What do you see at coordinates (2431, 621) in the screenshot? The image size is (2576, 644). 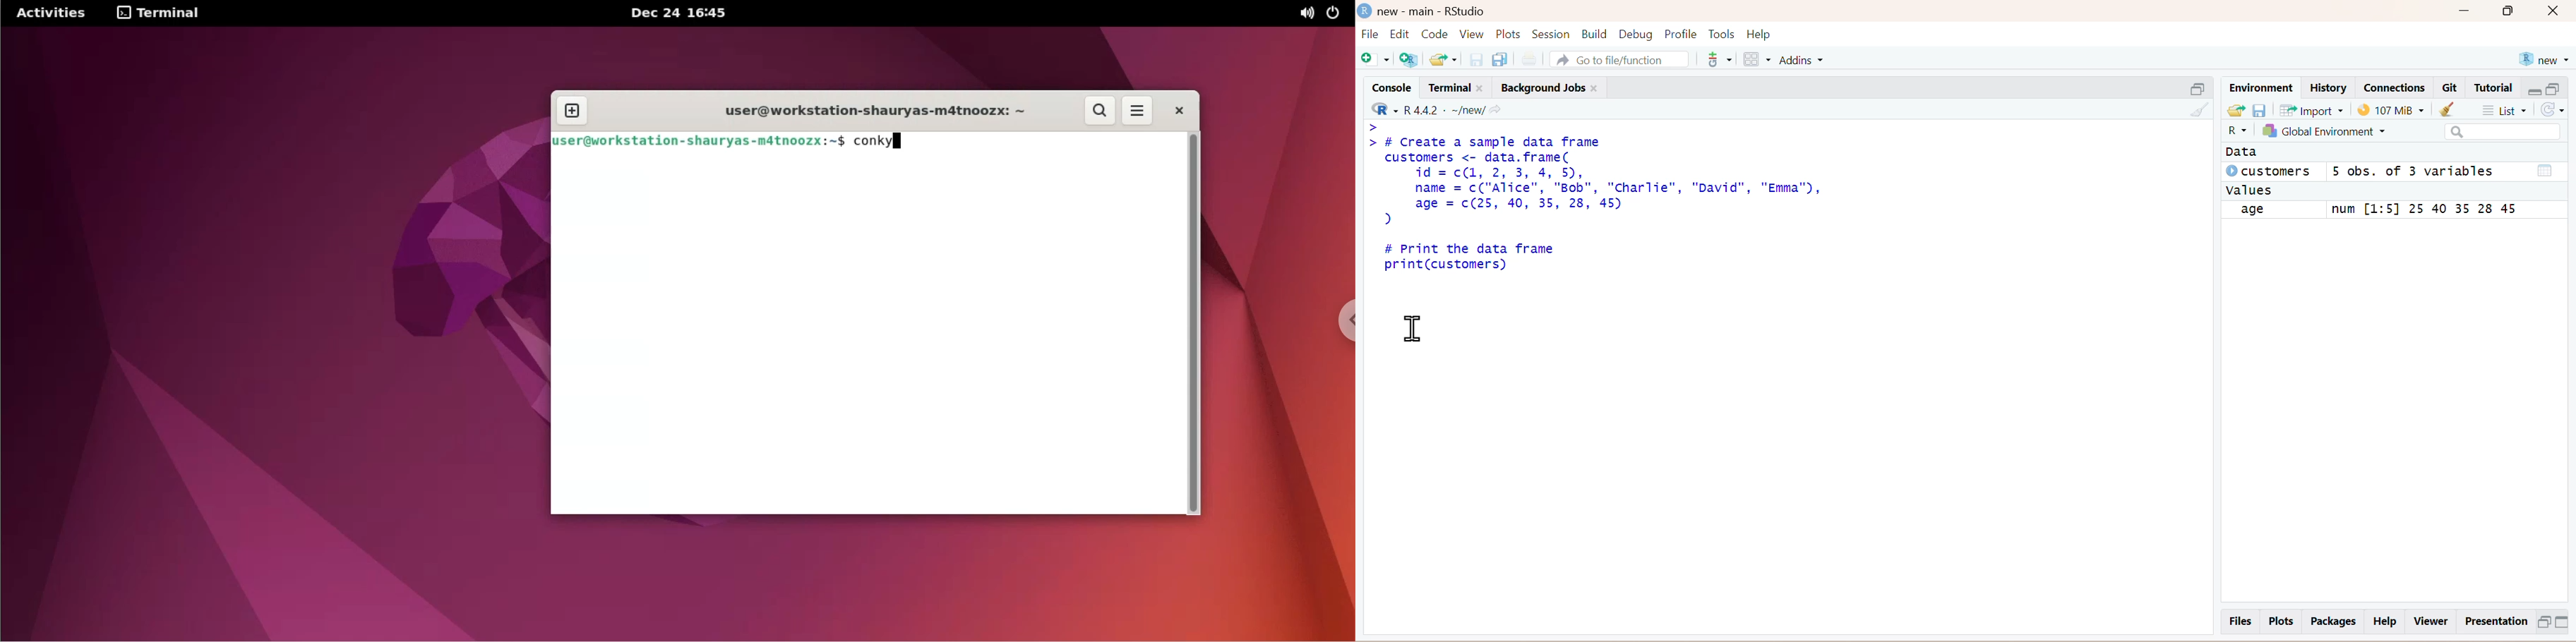 I see `Viewer` at bounding box center [2431, 621].